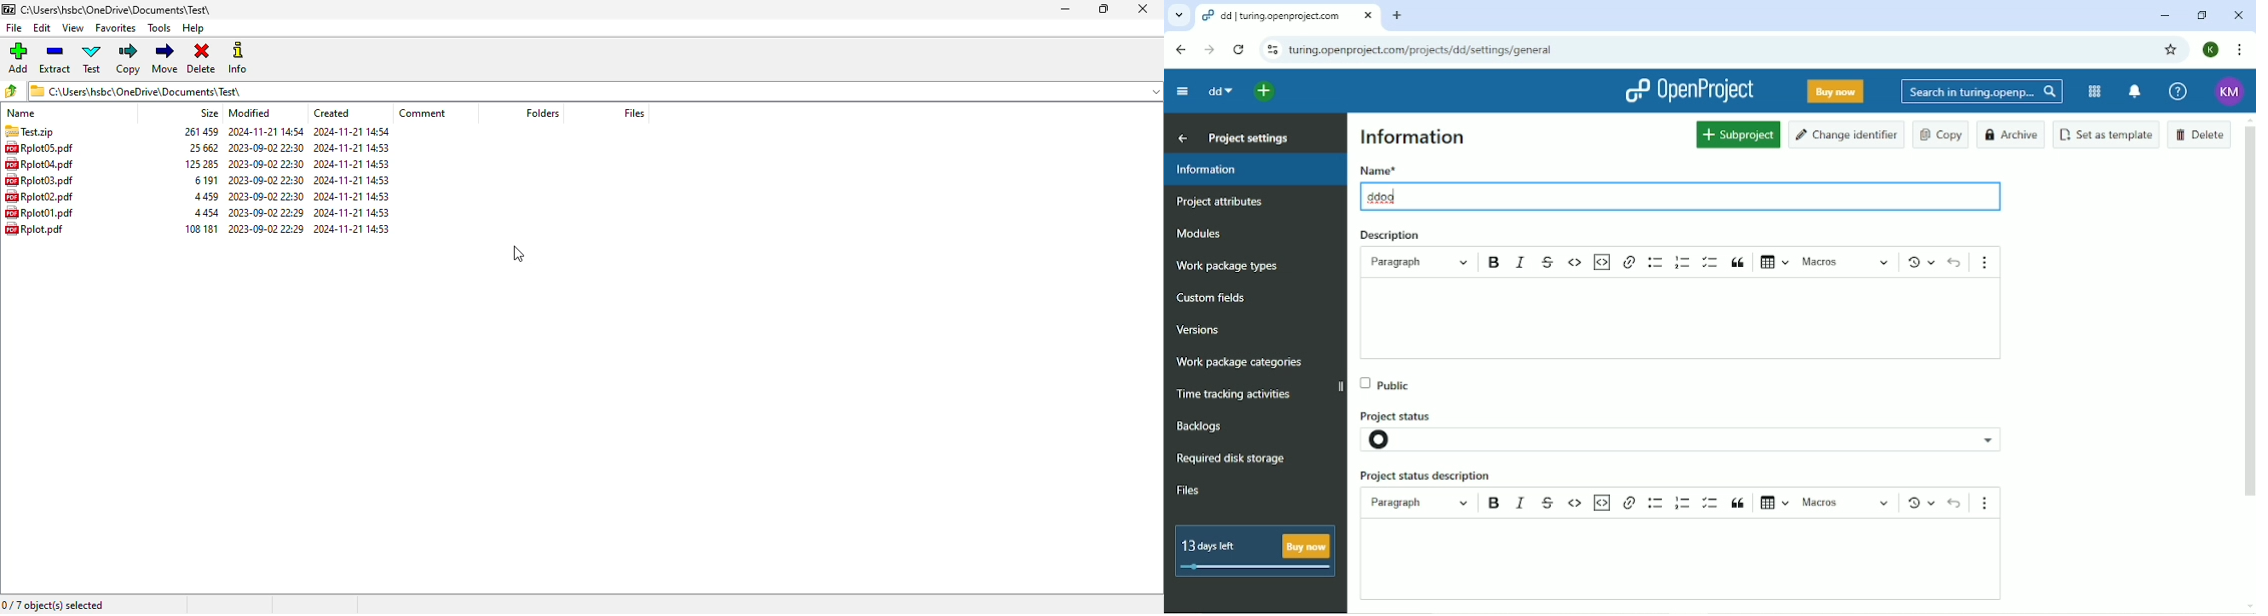 The image size is (2268, 616). I want to click on Strikethrough, so click(1547, 261).